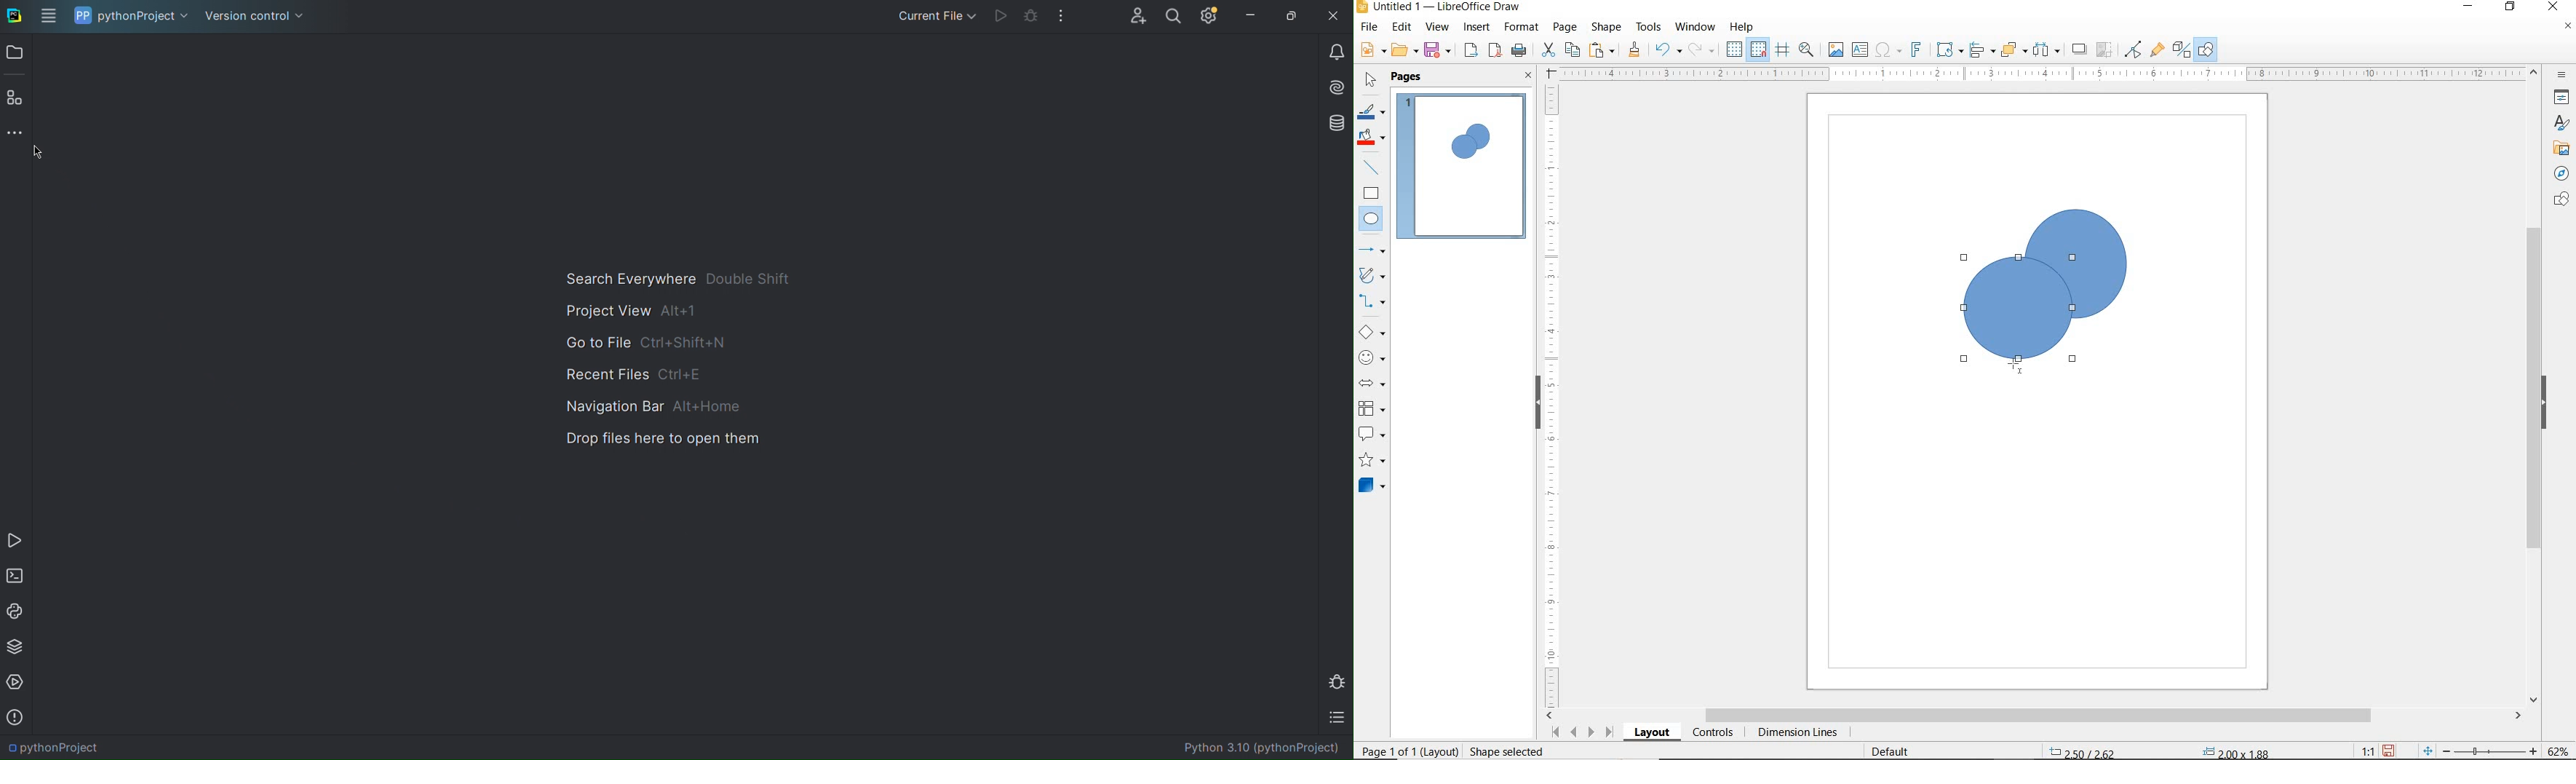 This screenshot has width=2576, height=784. I want to click on TOGGLE EXTRUSION, so click(2182, 51).